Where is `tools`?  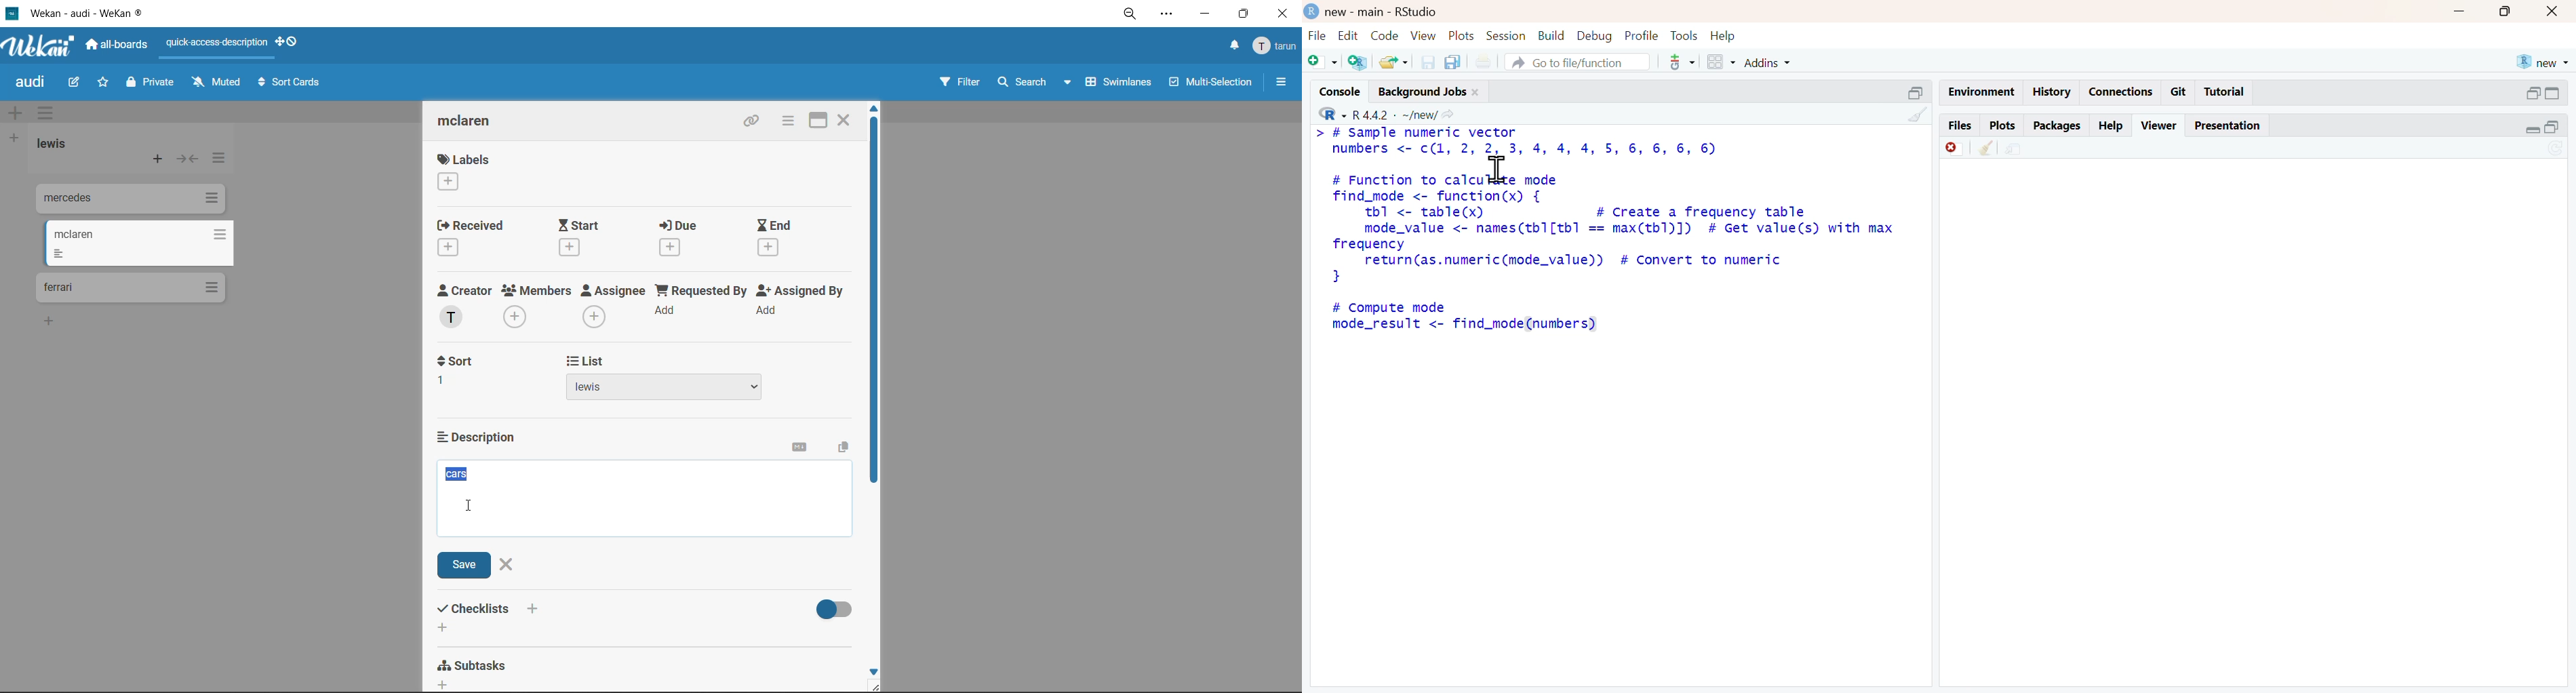 tools is located at coordinates (1686, 35).